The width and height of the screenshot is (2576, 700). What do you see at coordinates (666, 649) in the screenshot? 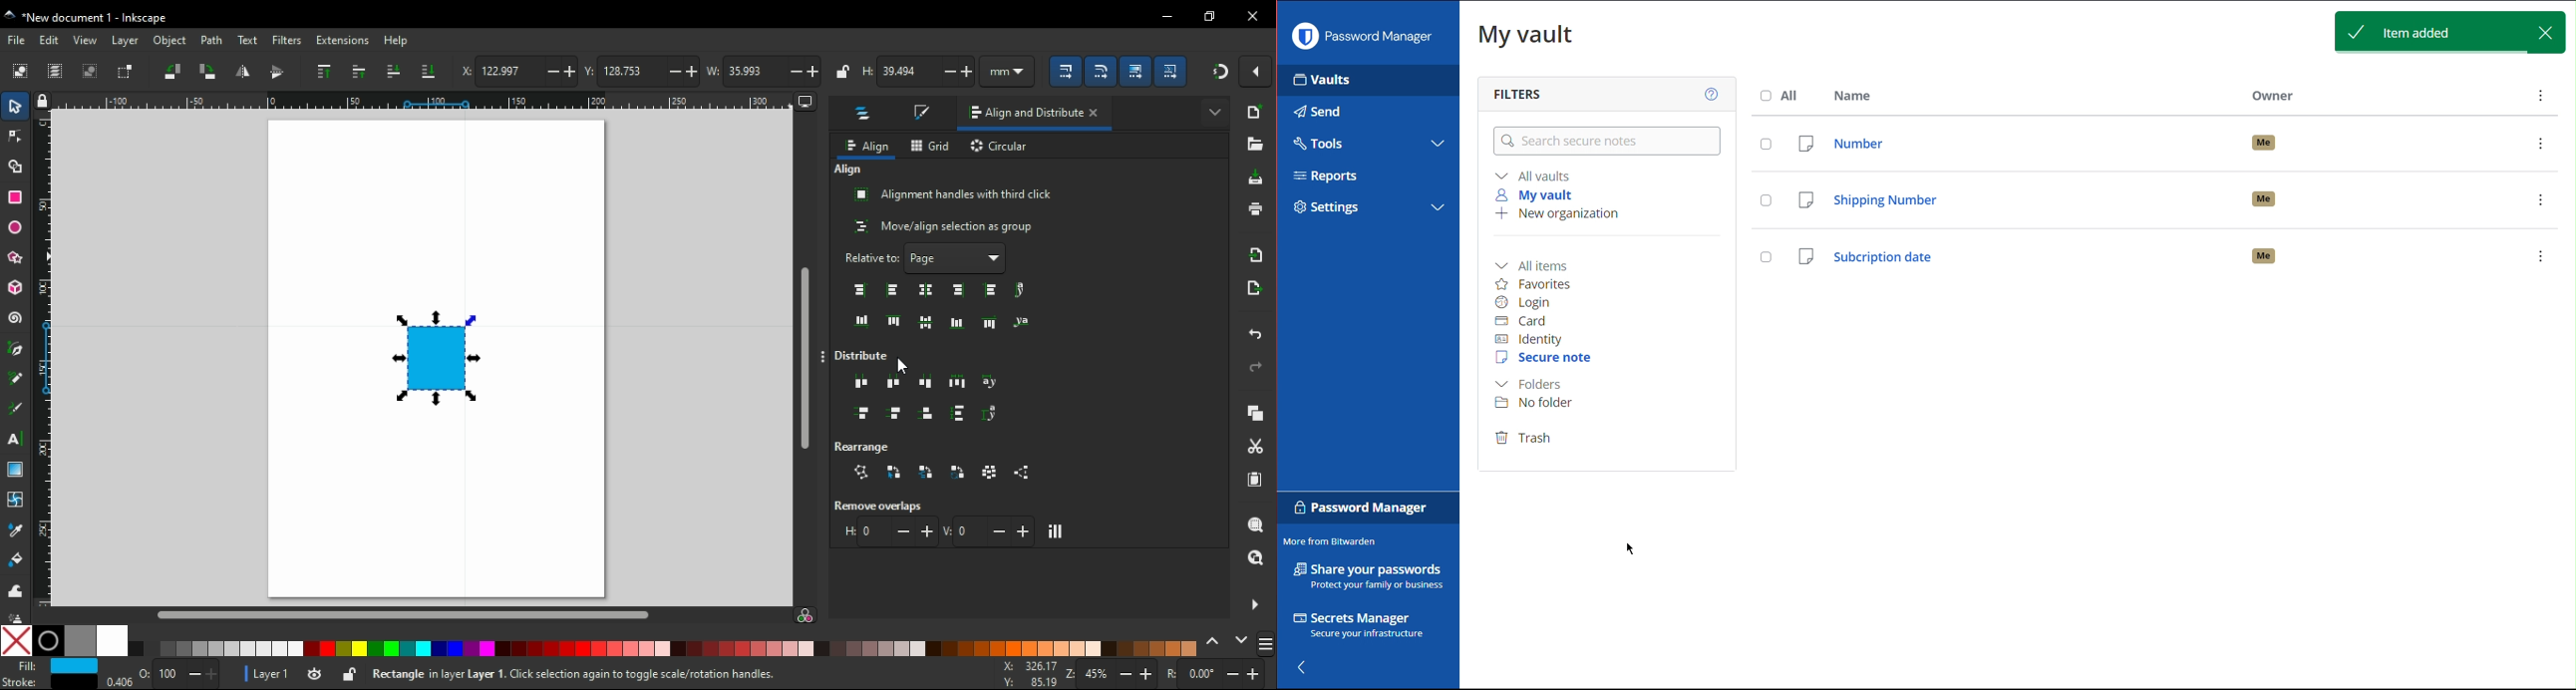
I see `color palette` at bounding box center [666, 649].